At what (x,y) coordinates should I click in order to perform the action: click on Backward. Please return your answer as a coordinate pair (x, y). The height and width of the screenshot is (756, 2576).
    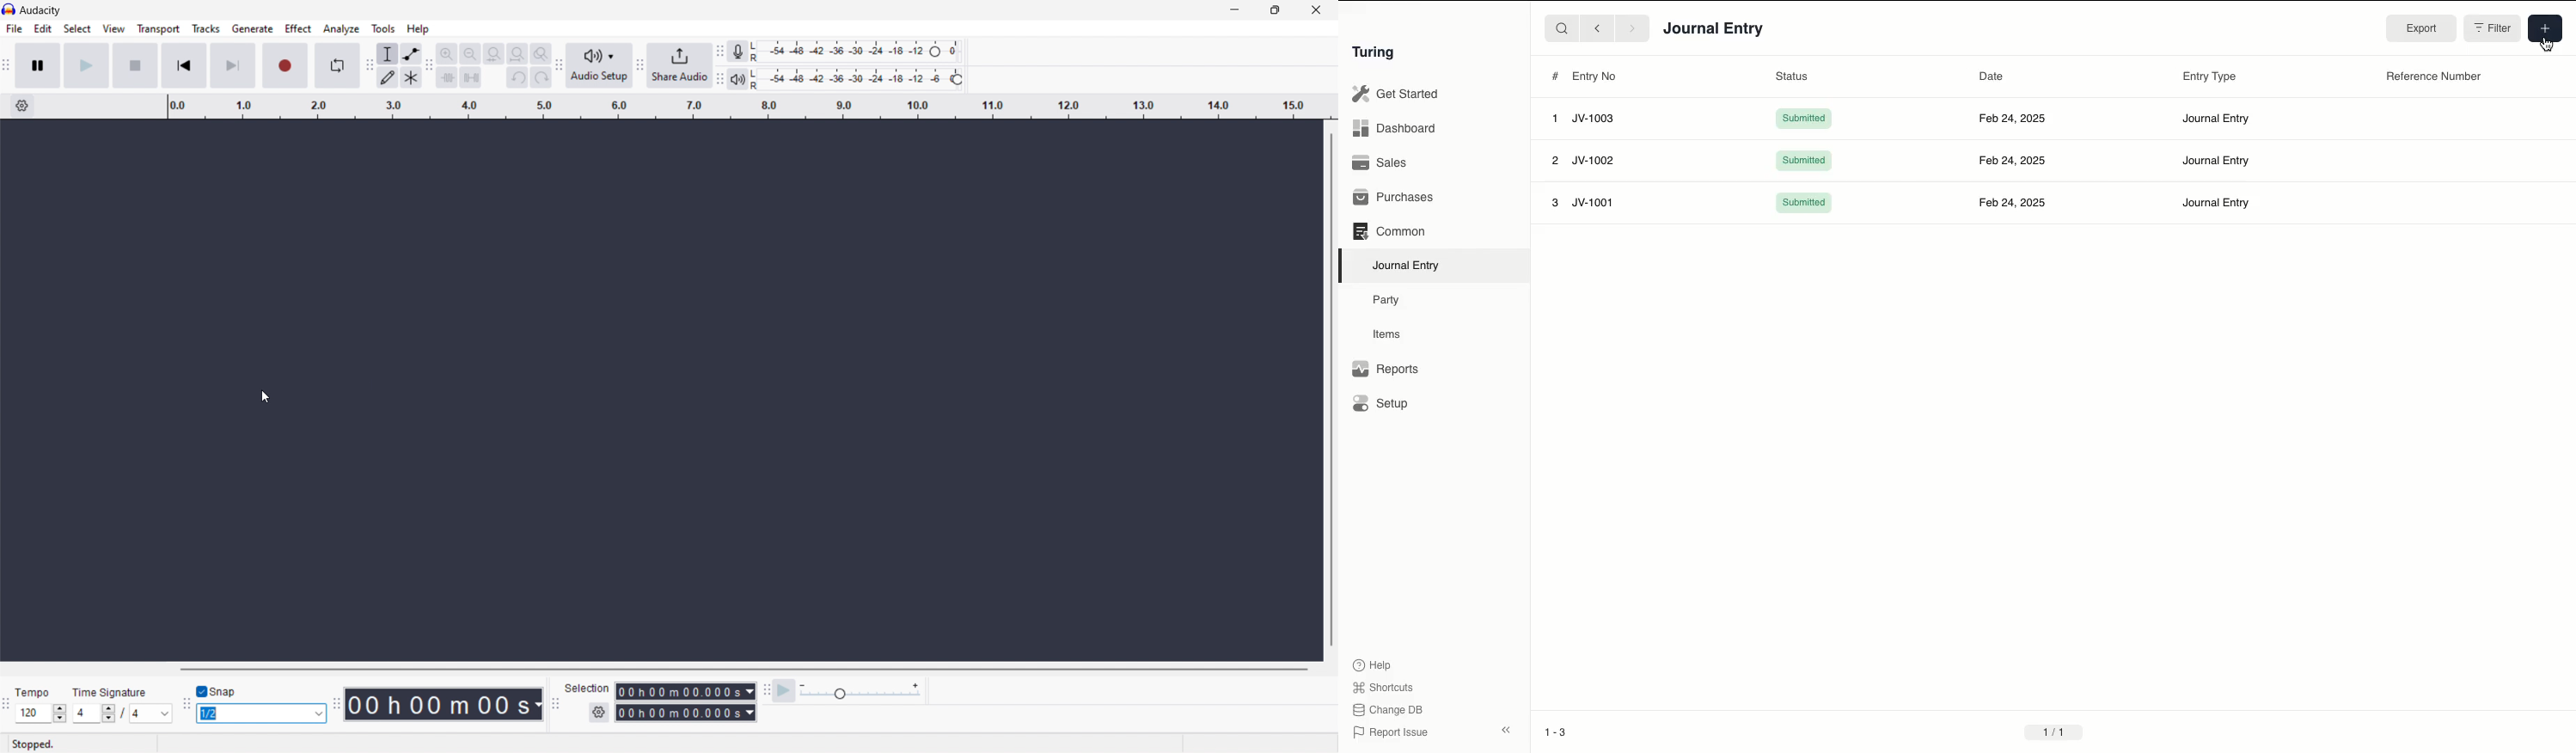
    Looking at the image, I should click on (1597, 28).